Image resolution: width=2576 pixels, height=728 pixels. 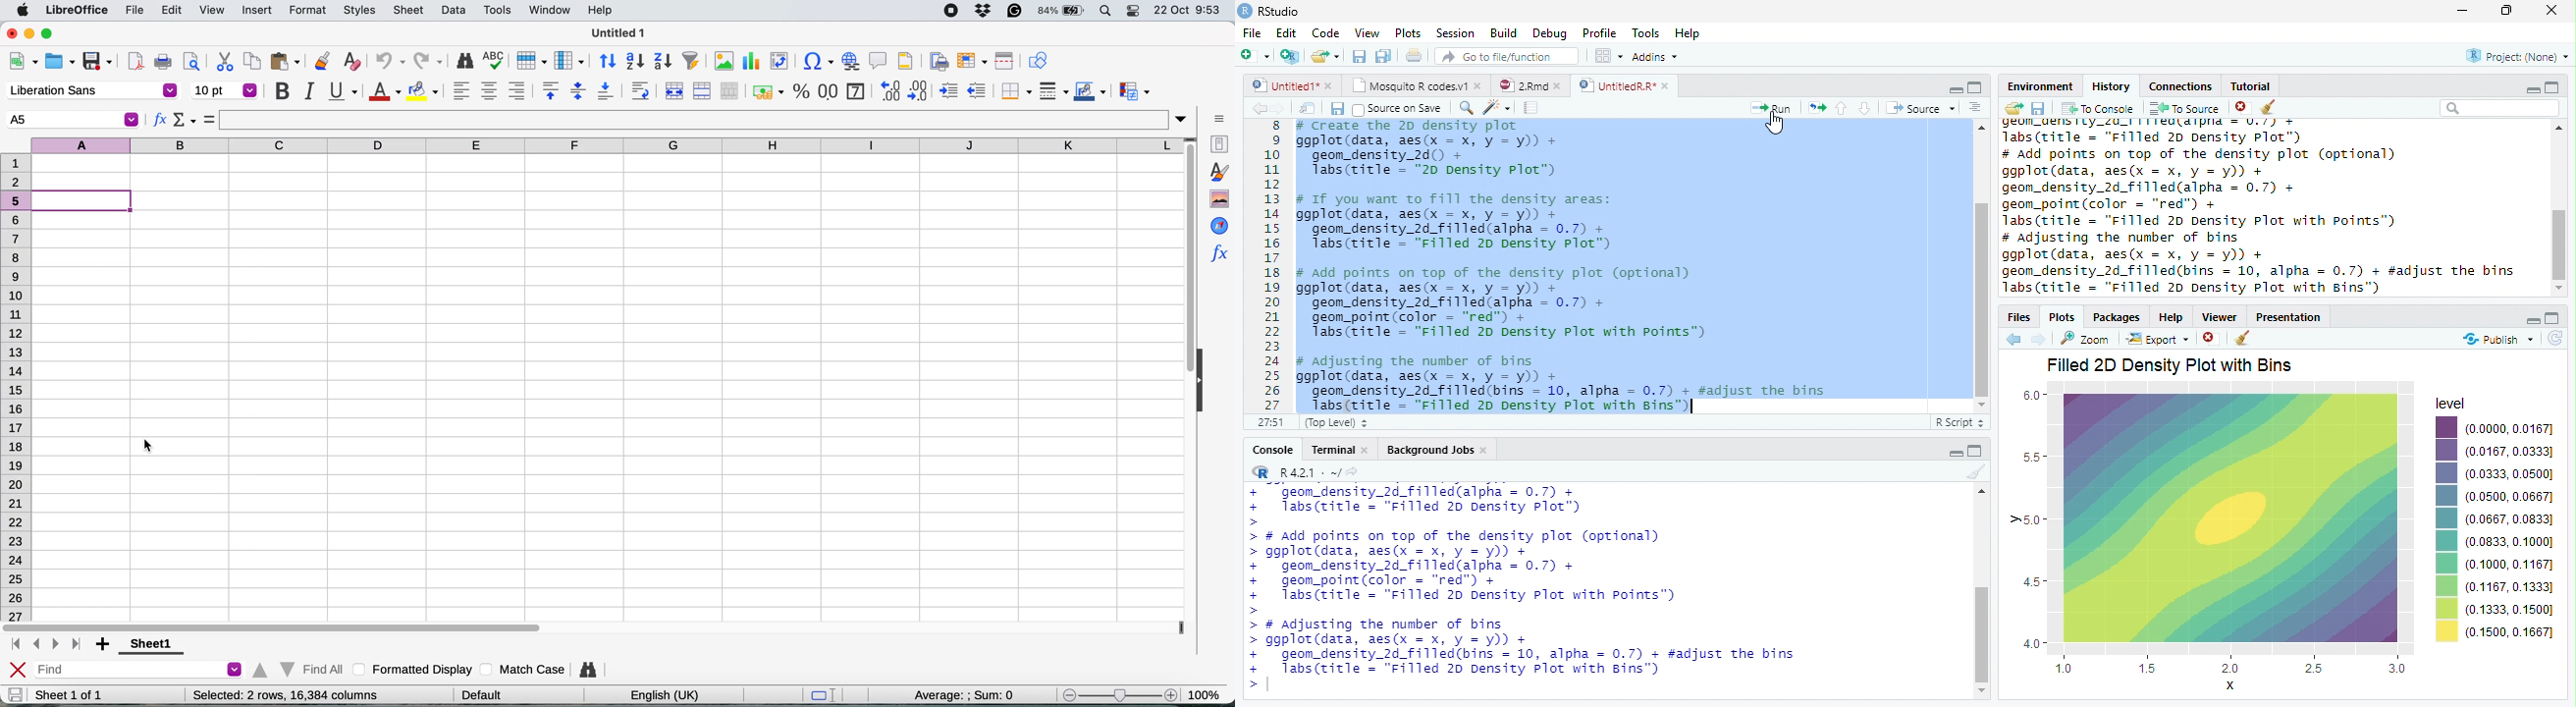 I want to click on clear direct formatting, so click(x=352, y=61).